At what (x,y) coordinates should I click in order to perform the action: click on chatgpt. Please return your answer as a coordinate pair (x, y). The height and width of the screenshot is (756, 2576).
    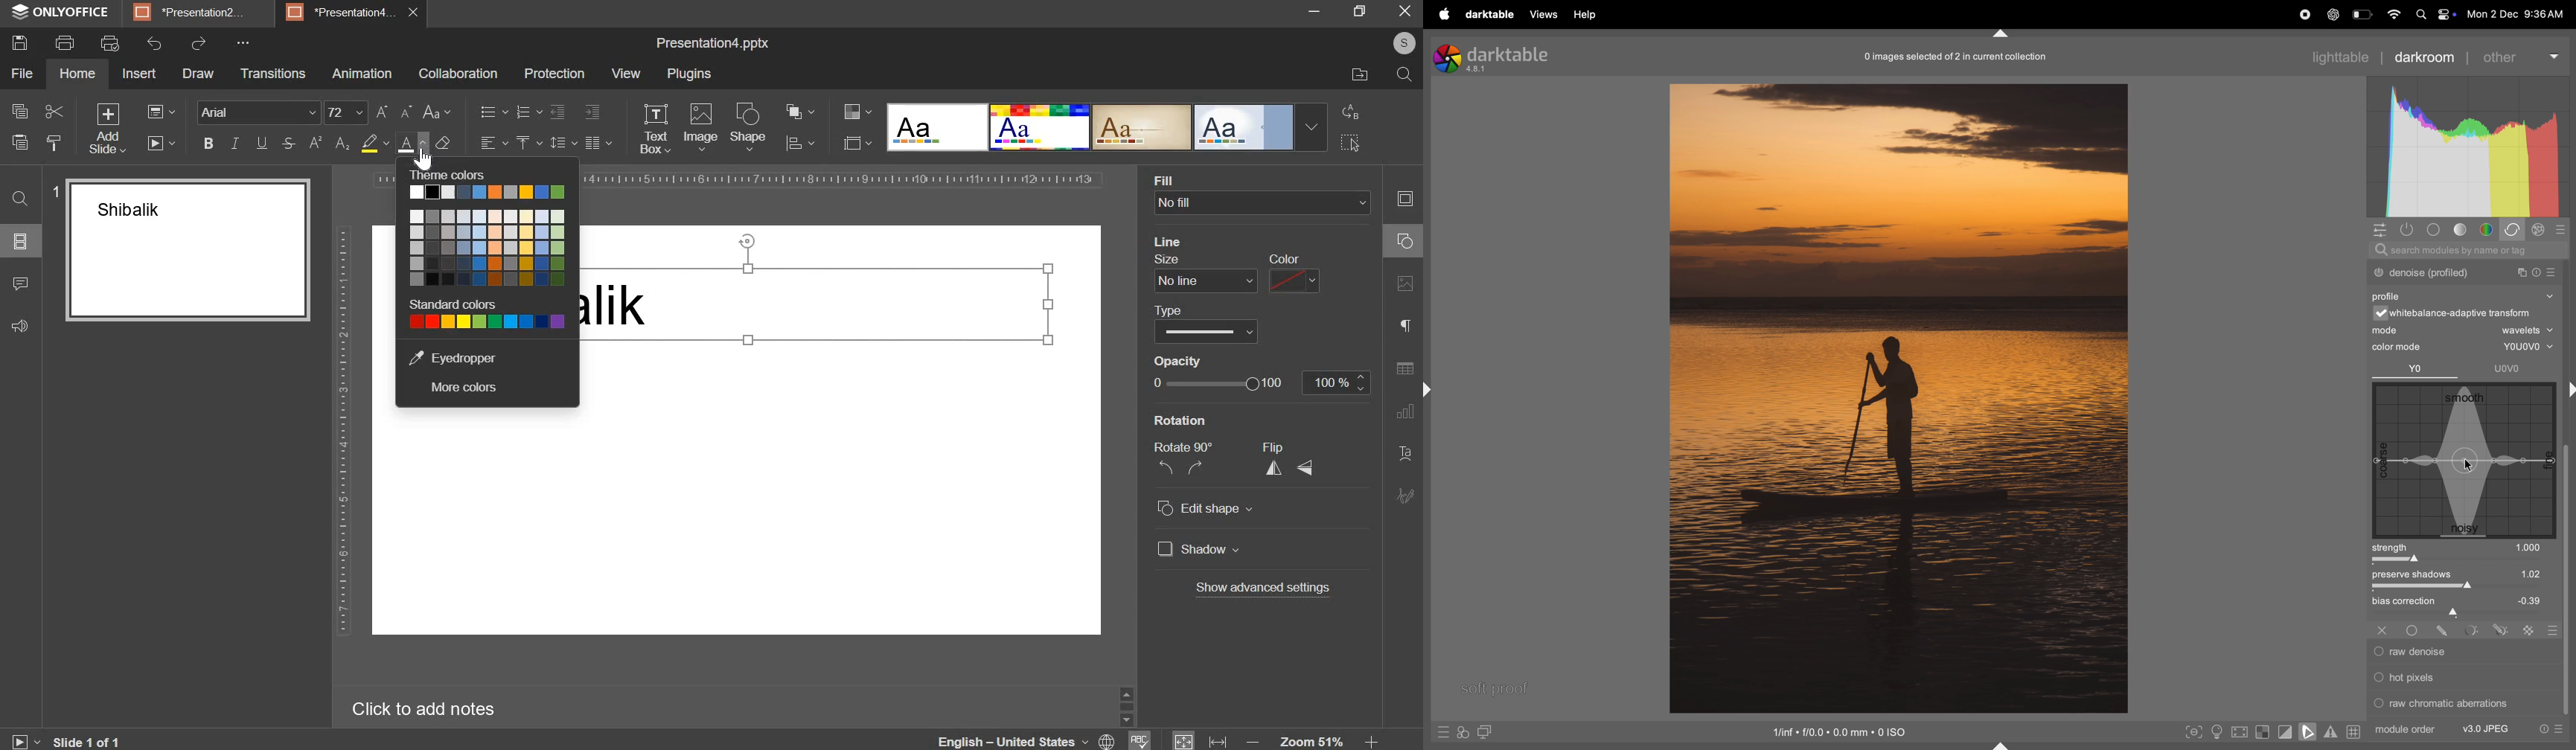
    Looking at the image, I should click on (2333, 16).